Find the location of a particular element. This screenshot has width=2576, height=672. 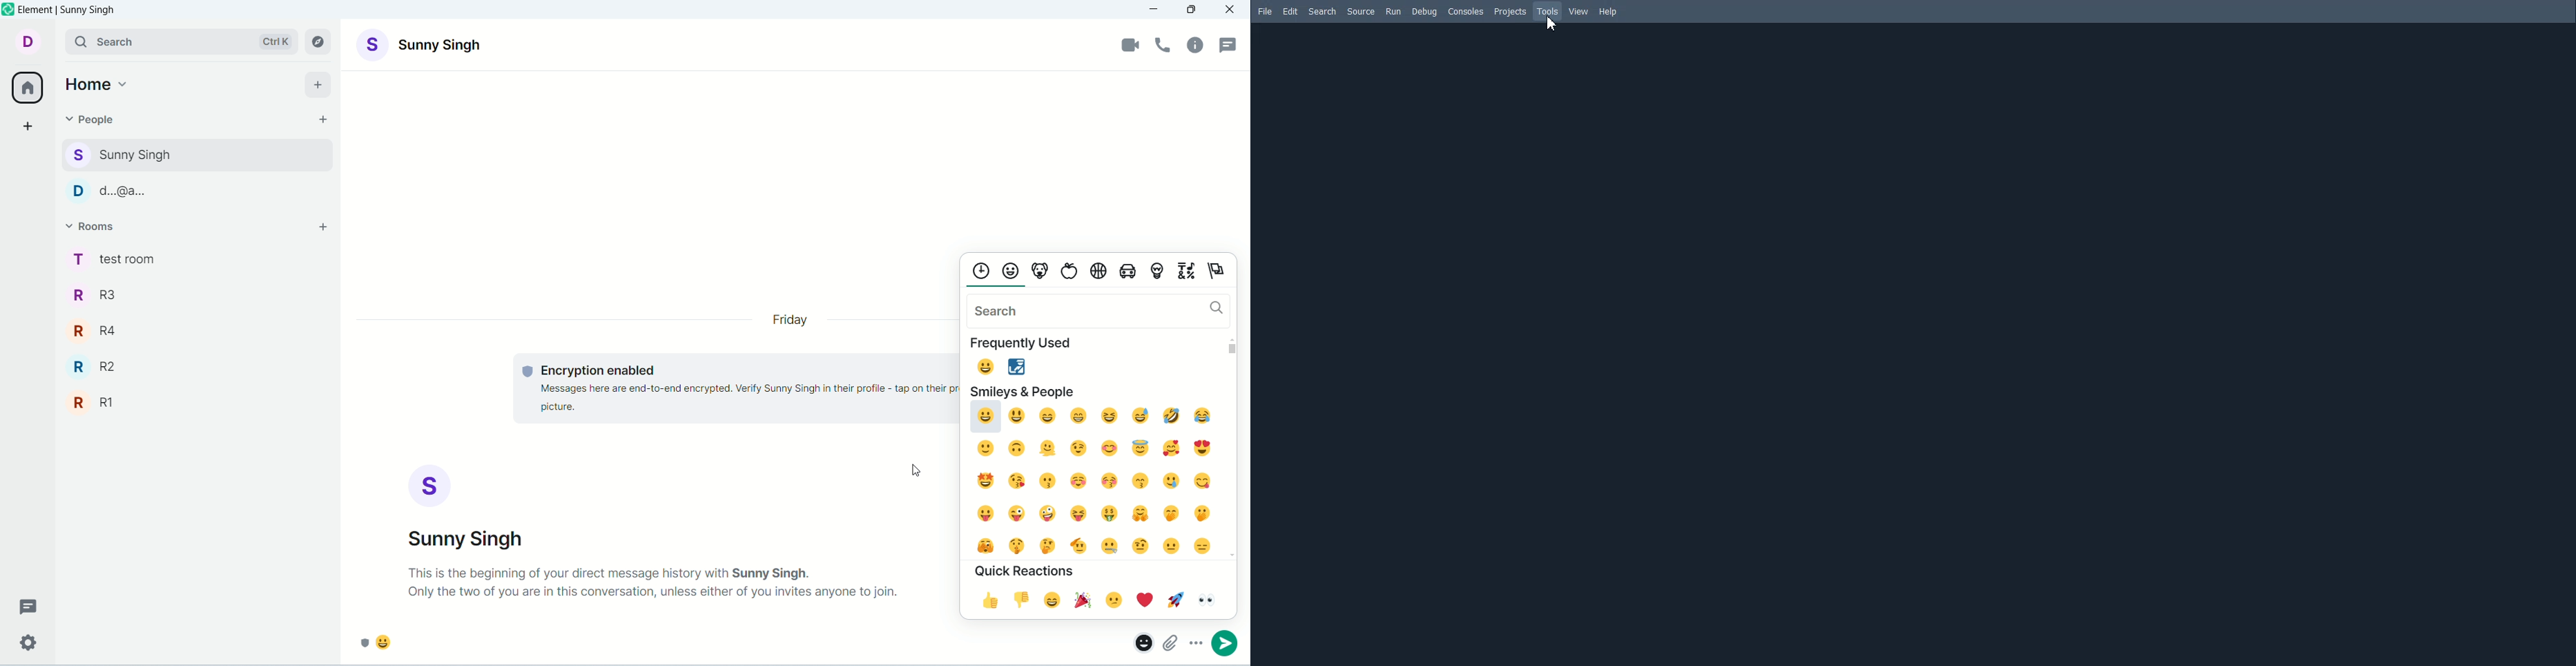

R4 is located at coordinates (198, 326).